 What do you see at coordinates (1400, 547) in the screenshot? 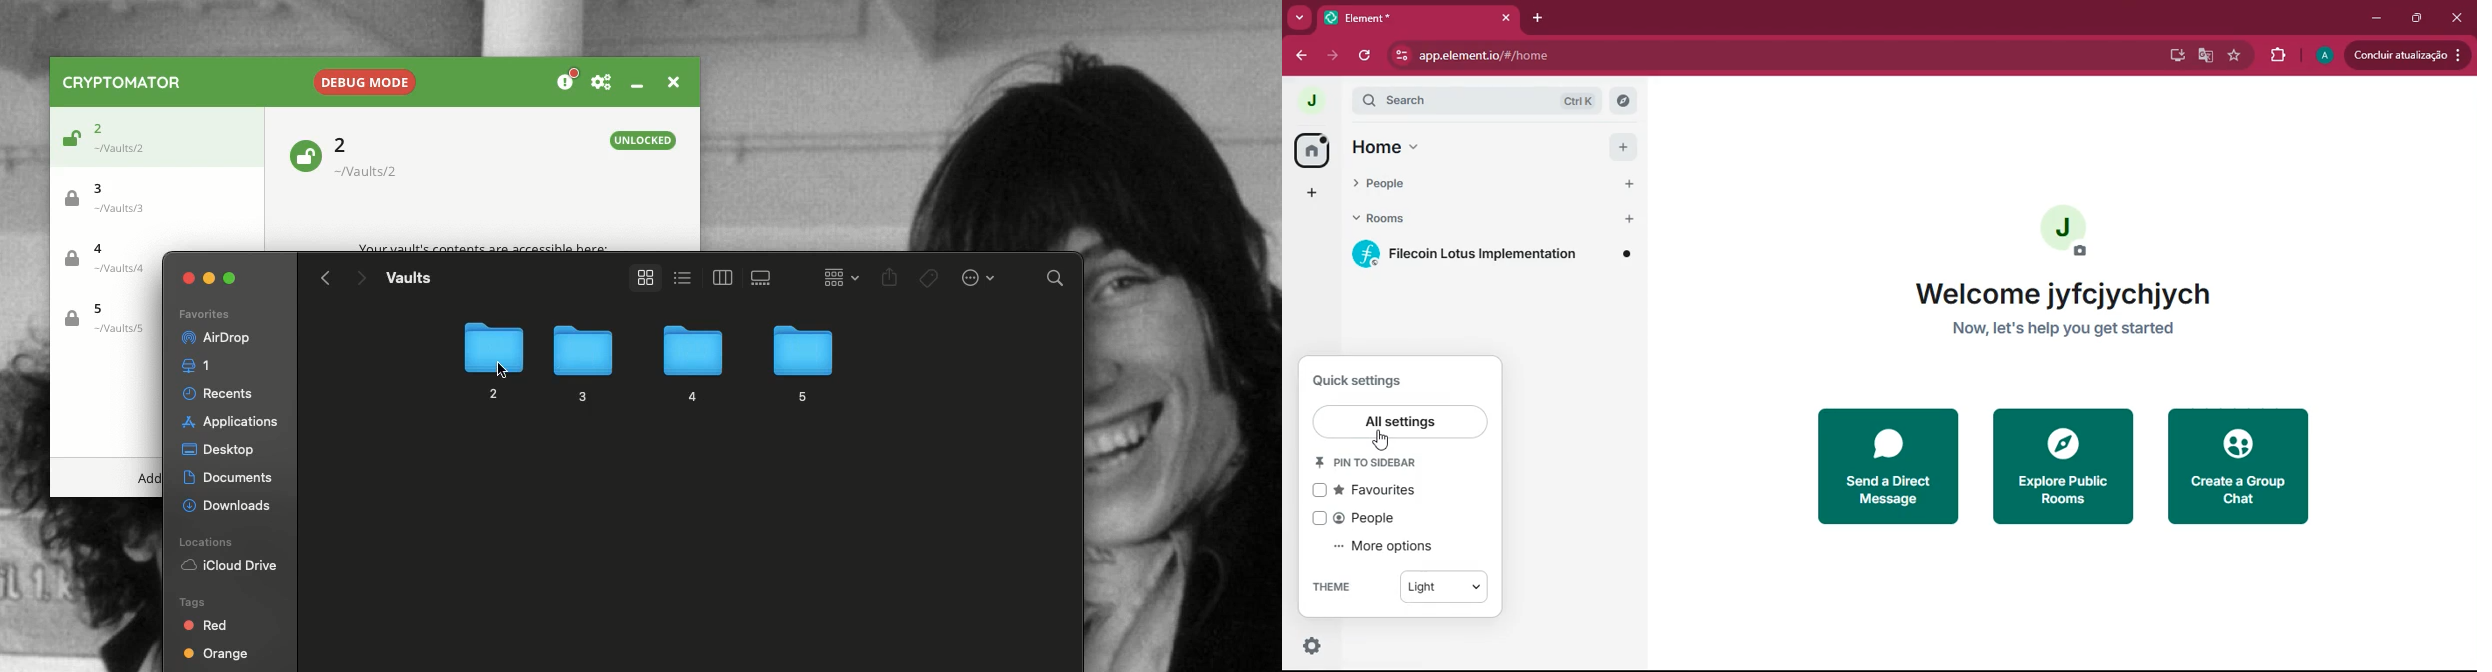
I see `more options` at bounding box center [1400, 547].